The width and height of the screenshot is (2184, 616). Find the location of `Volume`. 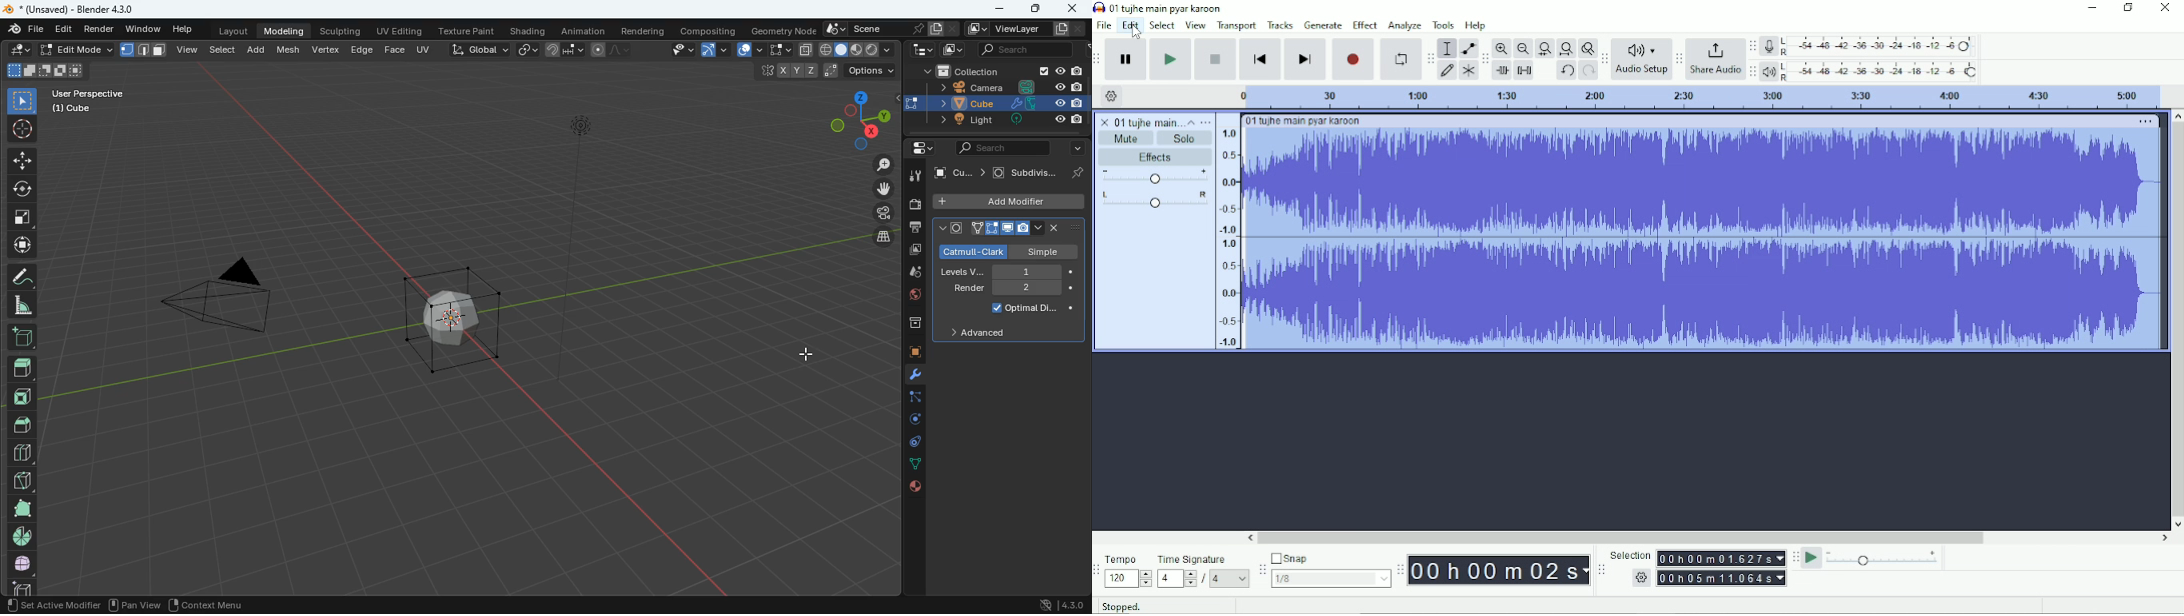

Volume is located at coordinates (1155, 176).